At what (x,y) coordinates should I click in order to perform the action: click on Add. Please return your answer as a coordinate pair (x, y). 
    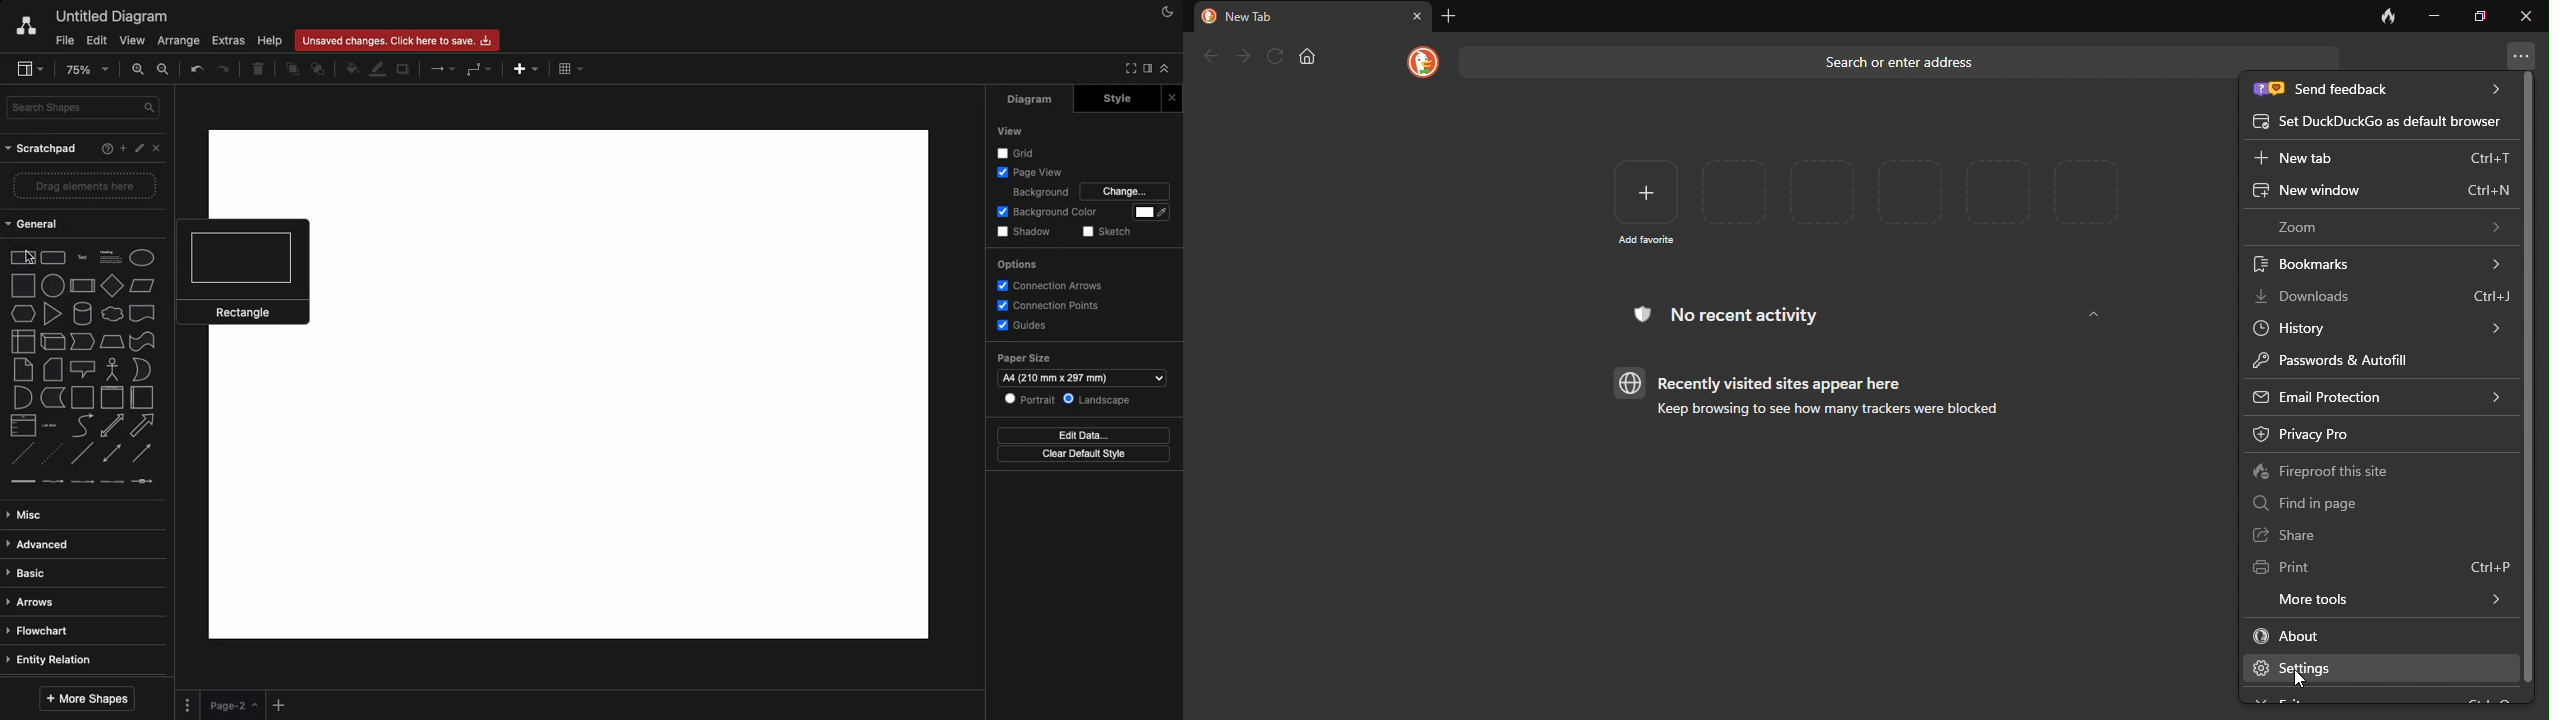
    Looking at the image, I should click on (528, 70).